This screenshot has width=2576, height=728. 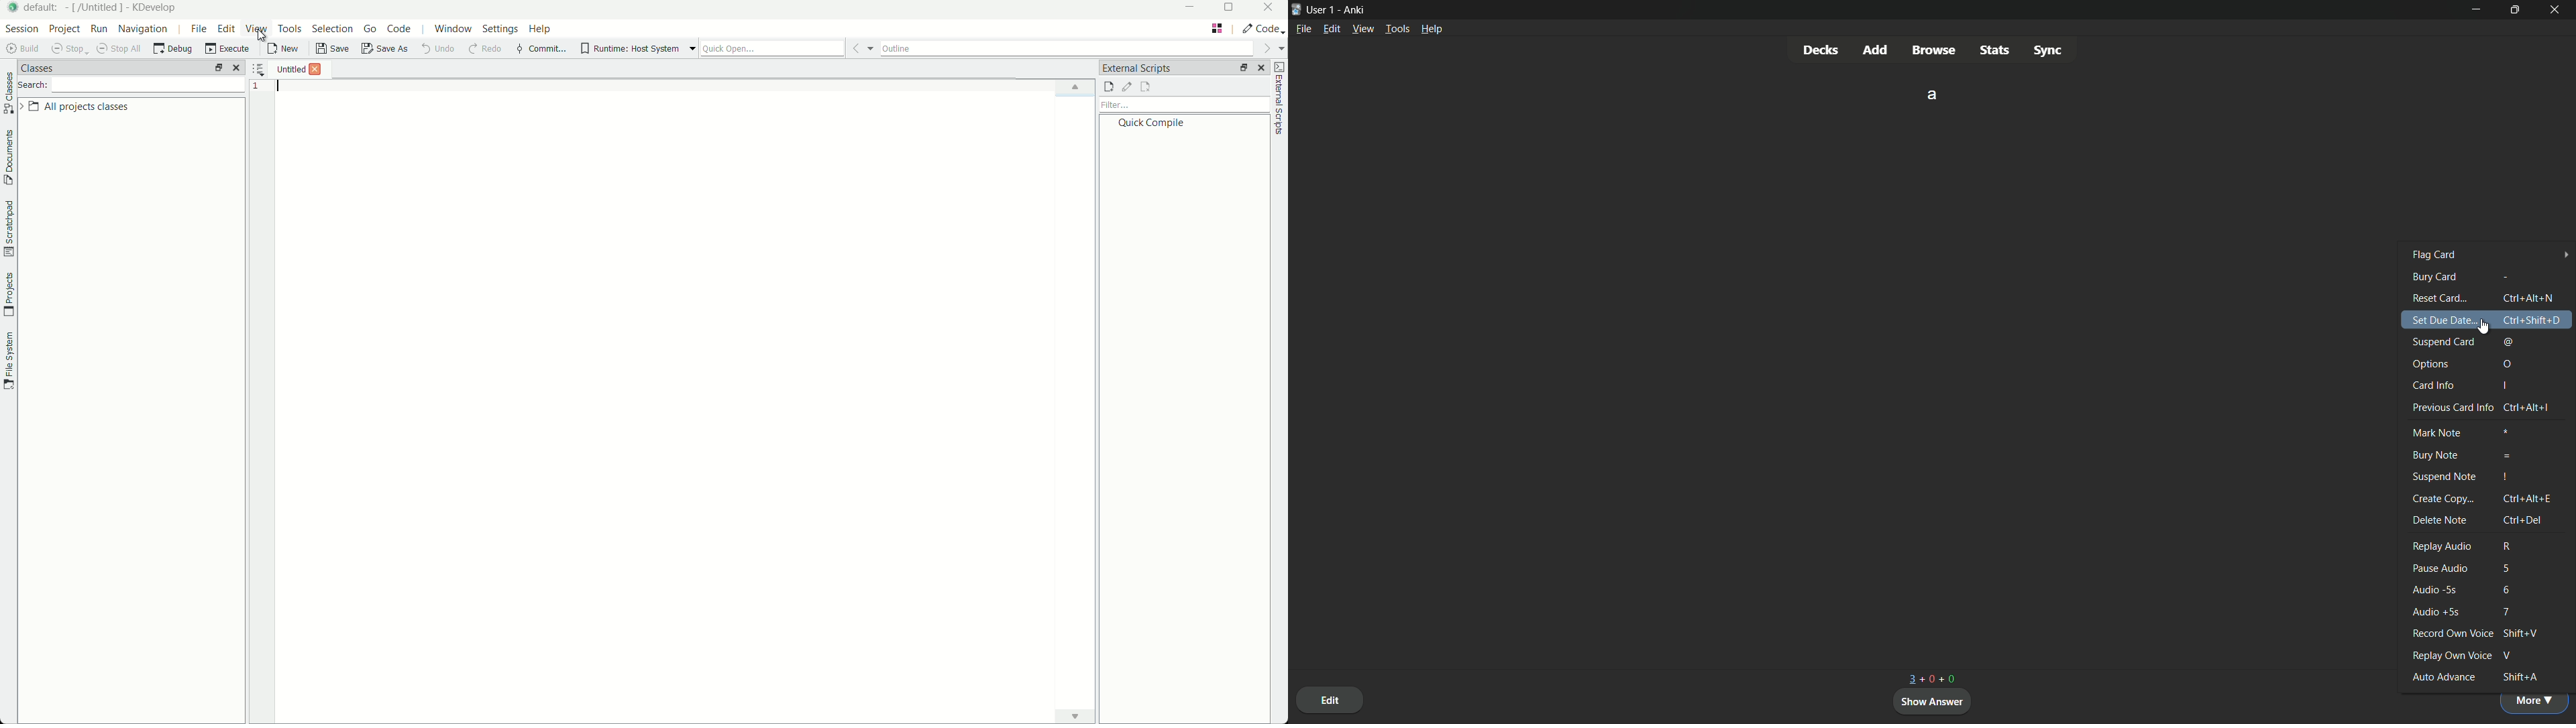 I want to click on maximize, so click(x=2517, y=10).